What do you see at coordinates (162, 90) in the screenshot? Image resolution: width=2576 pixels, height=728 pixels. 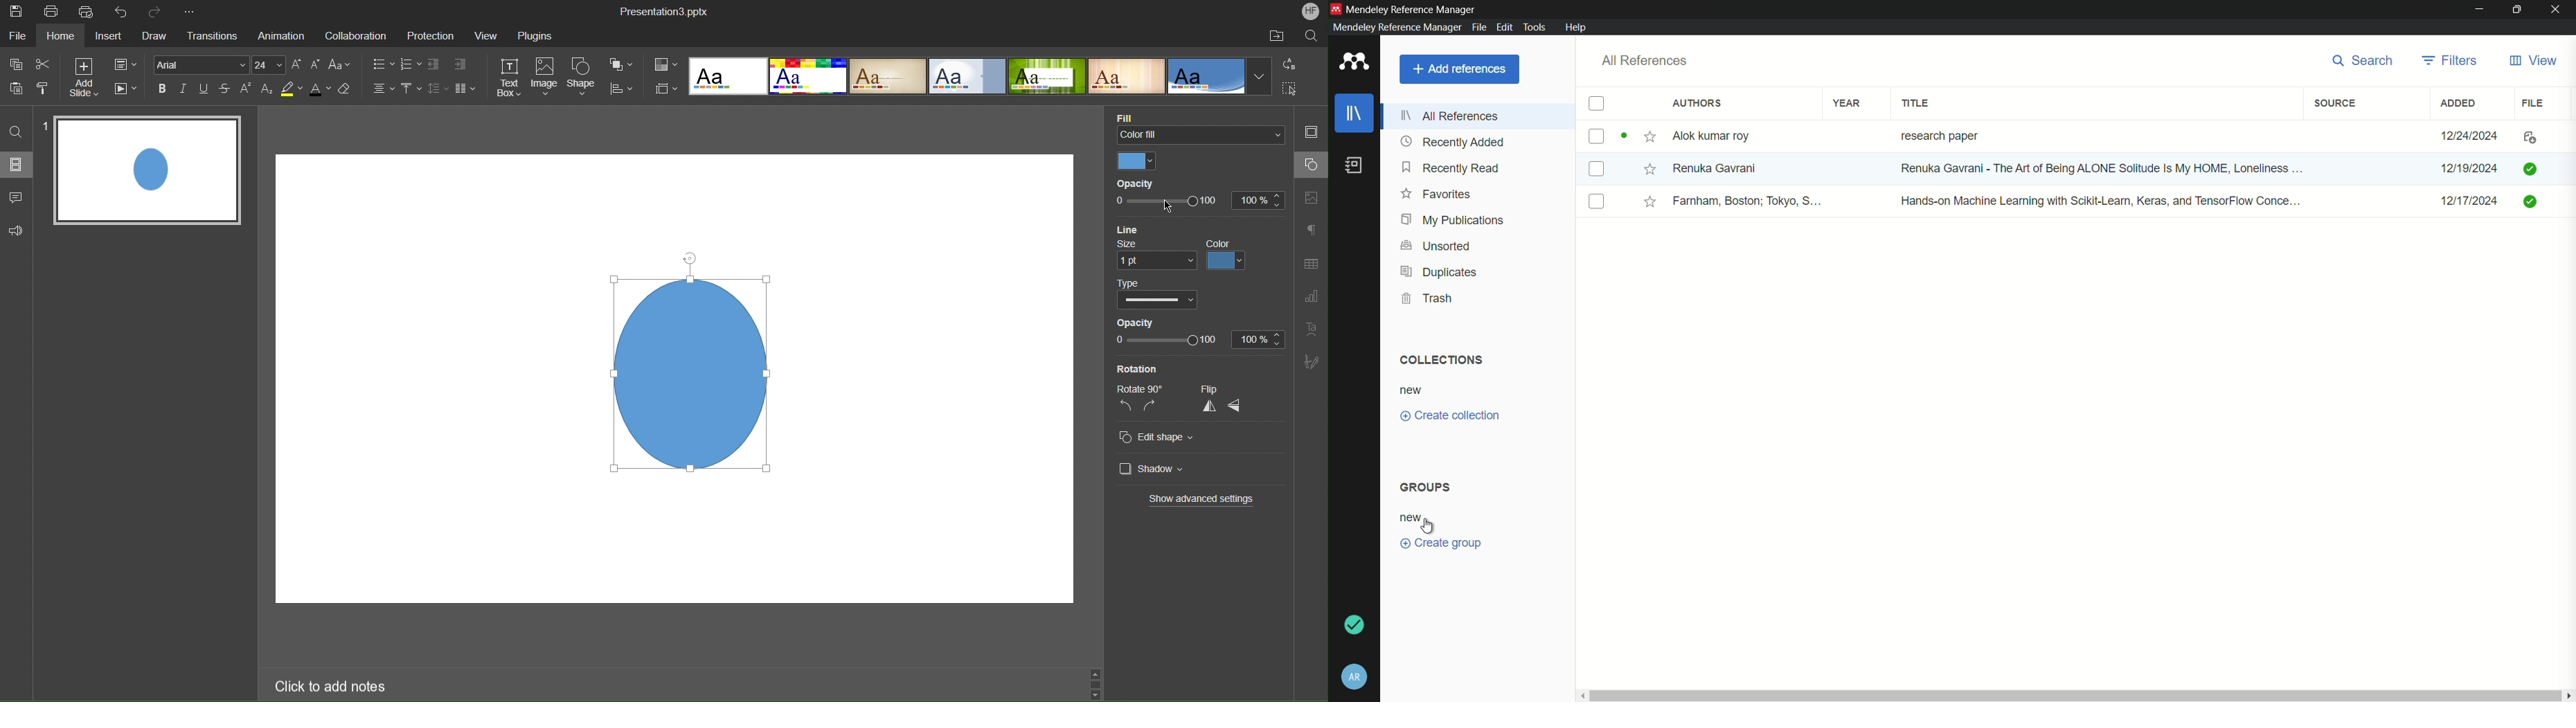 I see `Bold` at bounding box center [162, 90].